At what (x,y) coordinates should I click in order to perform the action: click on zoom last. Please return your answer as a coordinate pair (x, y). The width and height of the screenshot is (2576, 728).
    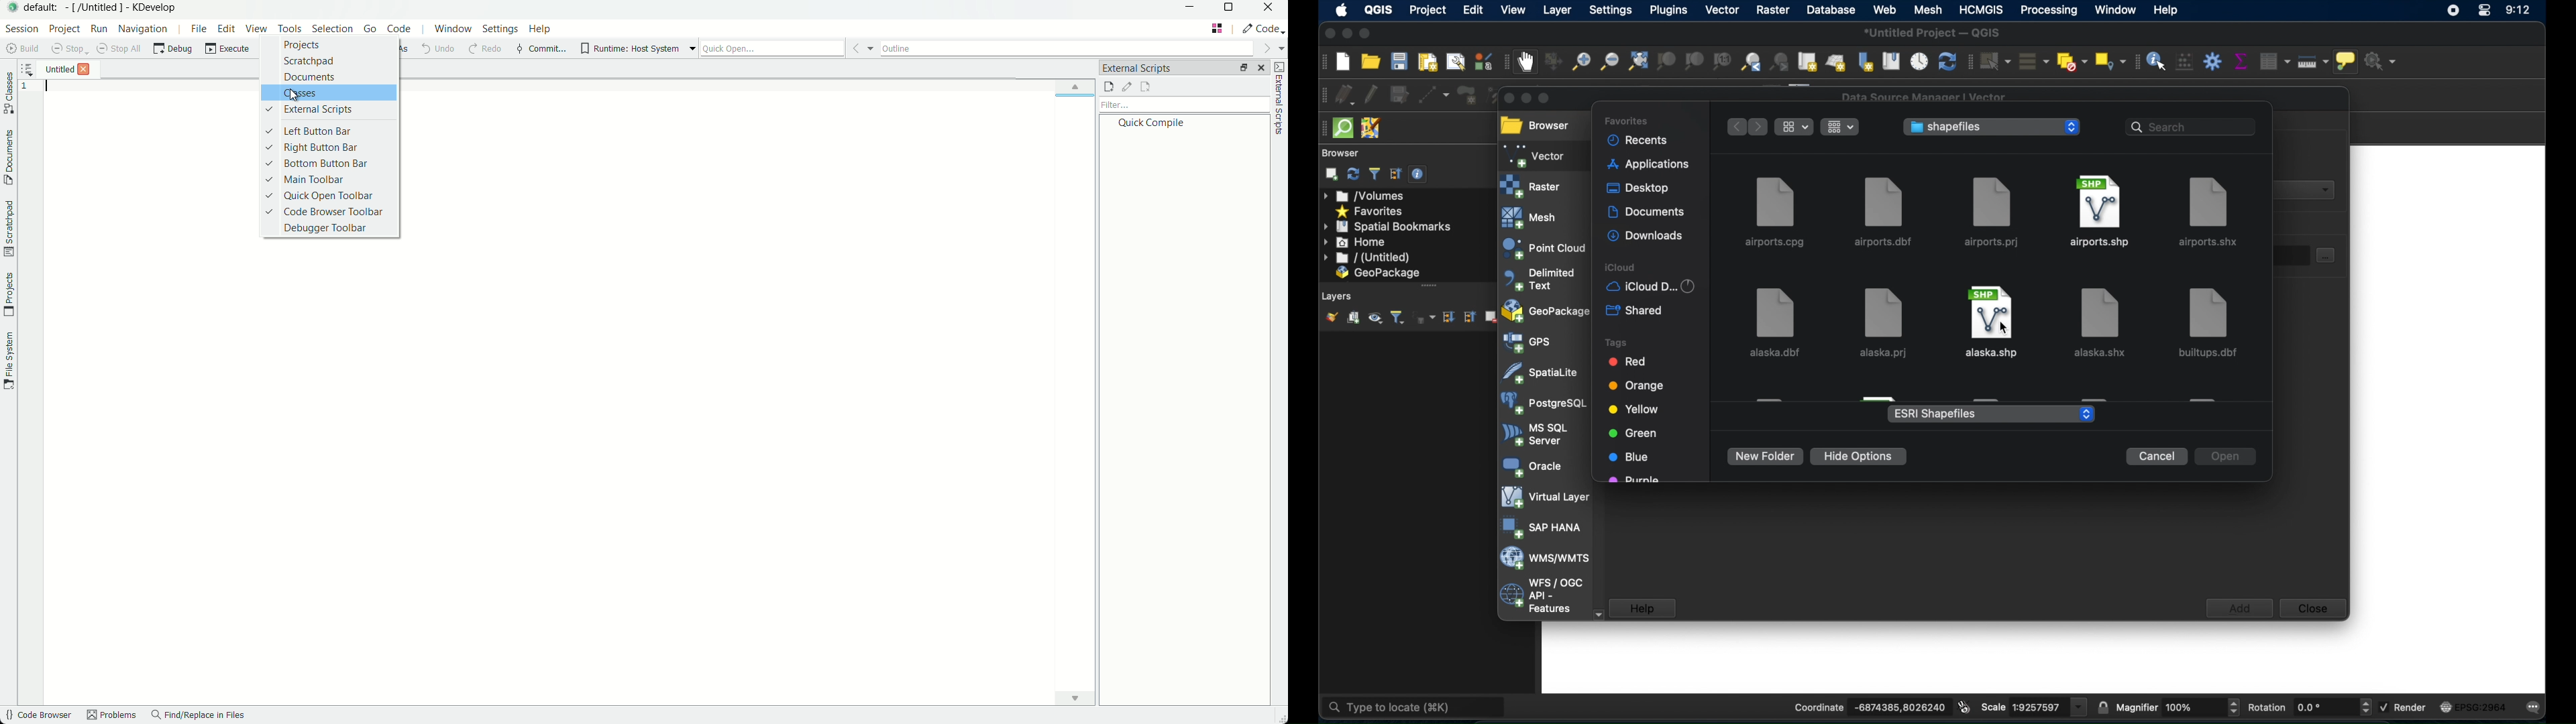
    Looking at the image, I should click on (1752, 63).